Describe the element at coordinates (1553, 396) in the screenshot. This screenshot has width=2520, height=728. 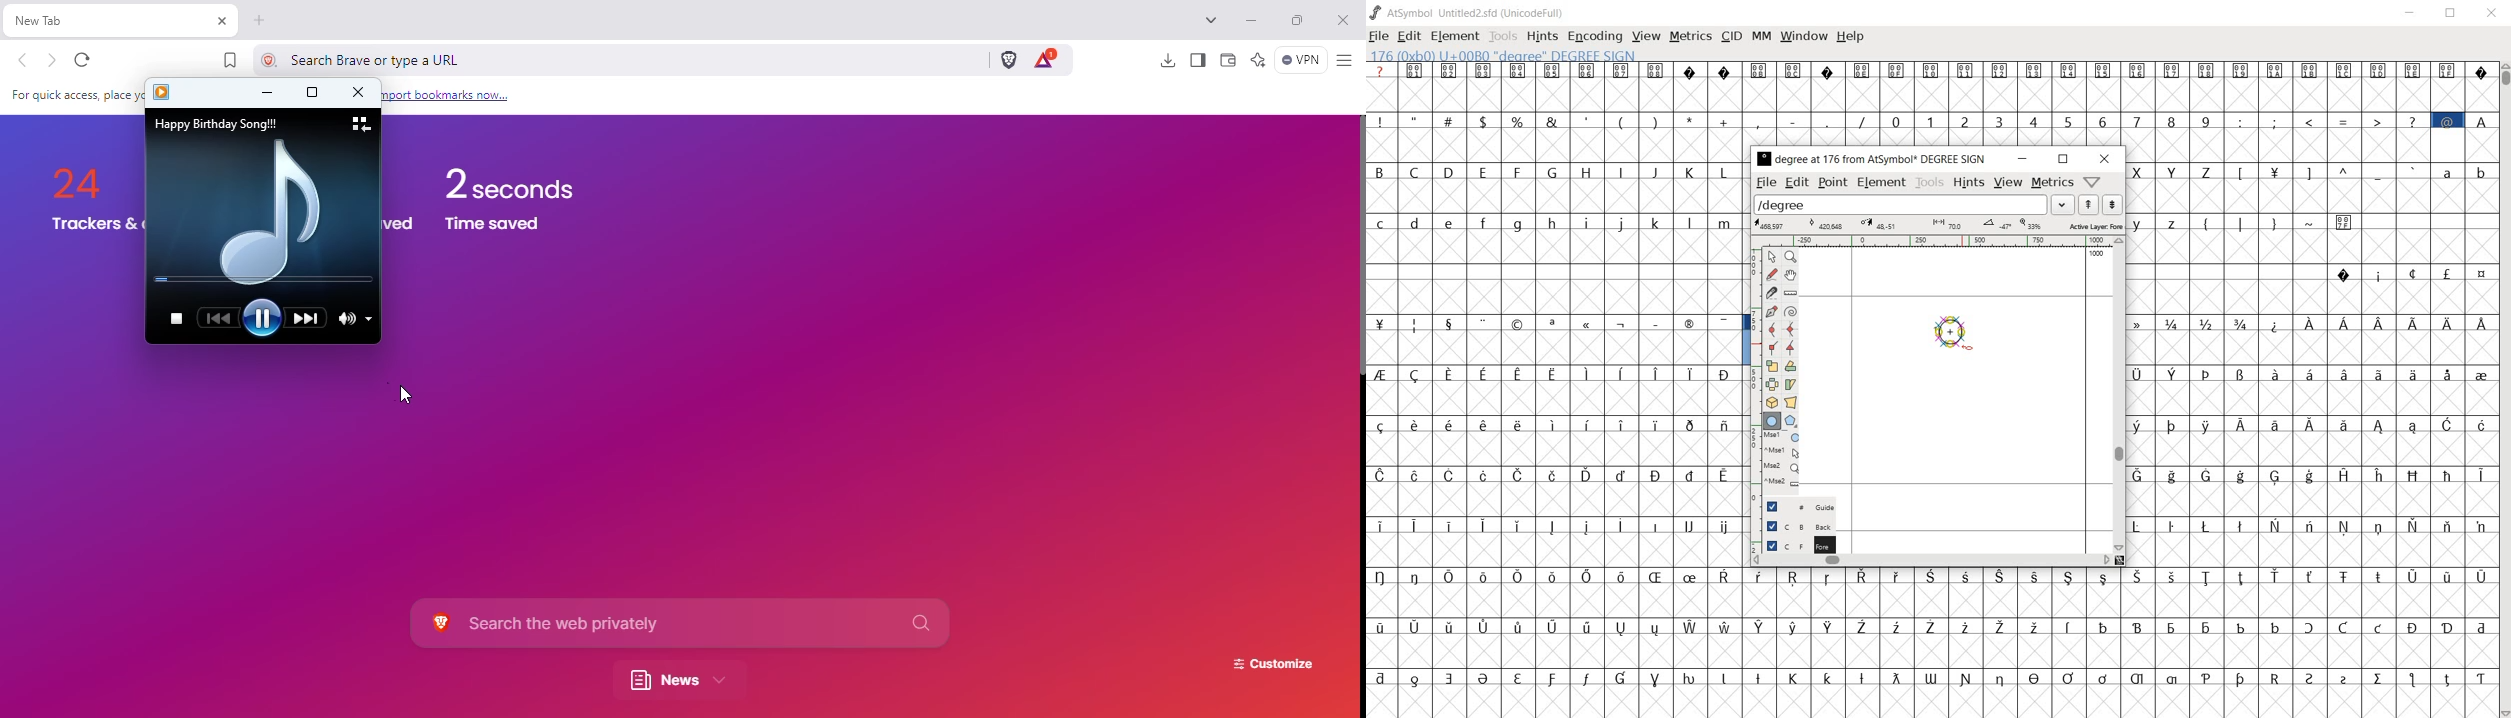
I see `empty glyph slots` at that location.